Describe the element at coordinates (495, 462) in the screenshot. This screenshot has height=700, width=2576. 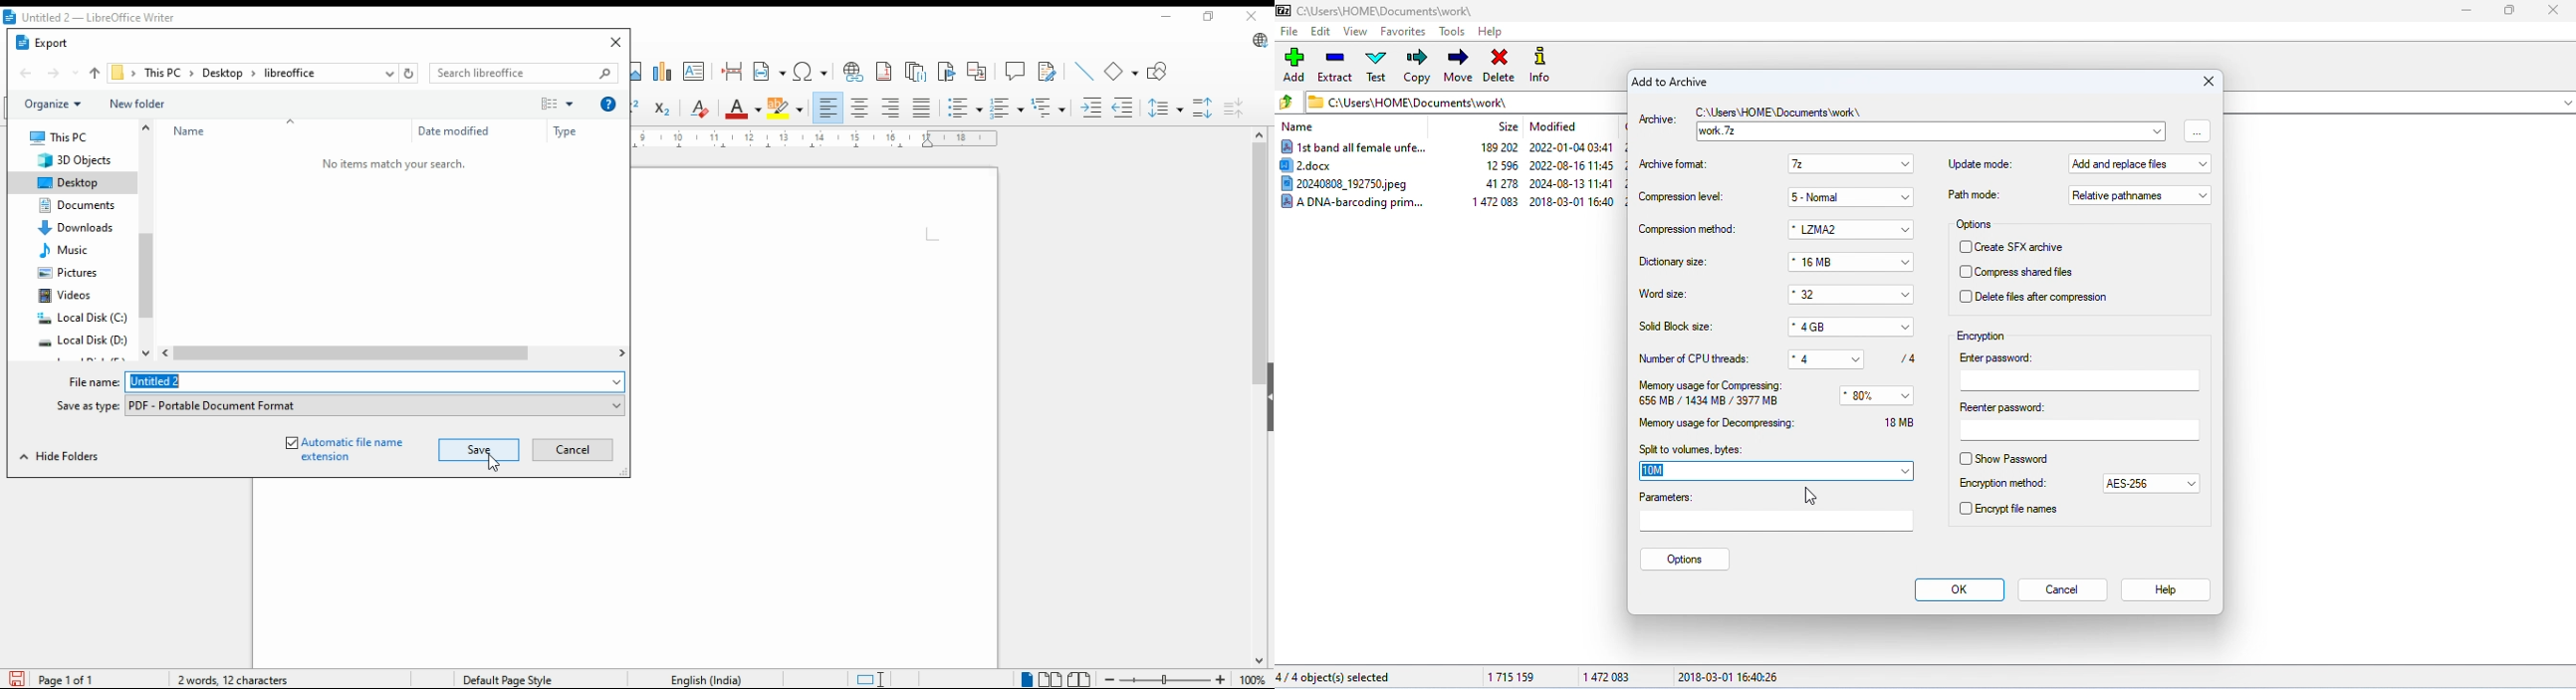
I see `cursor` at that location.